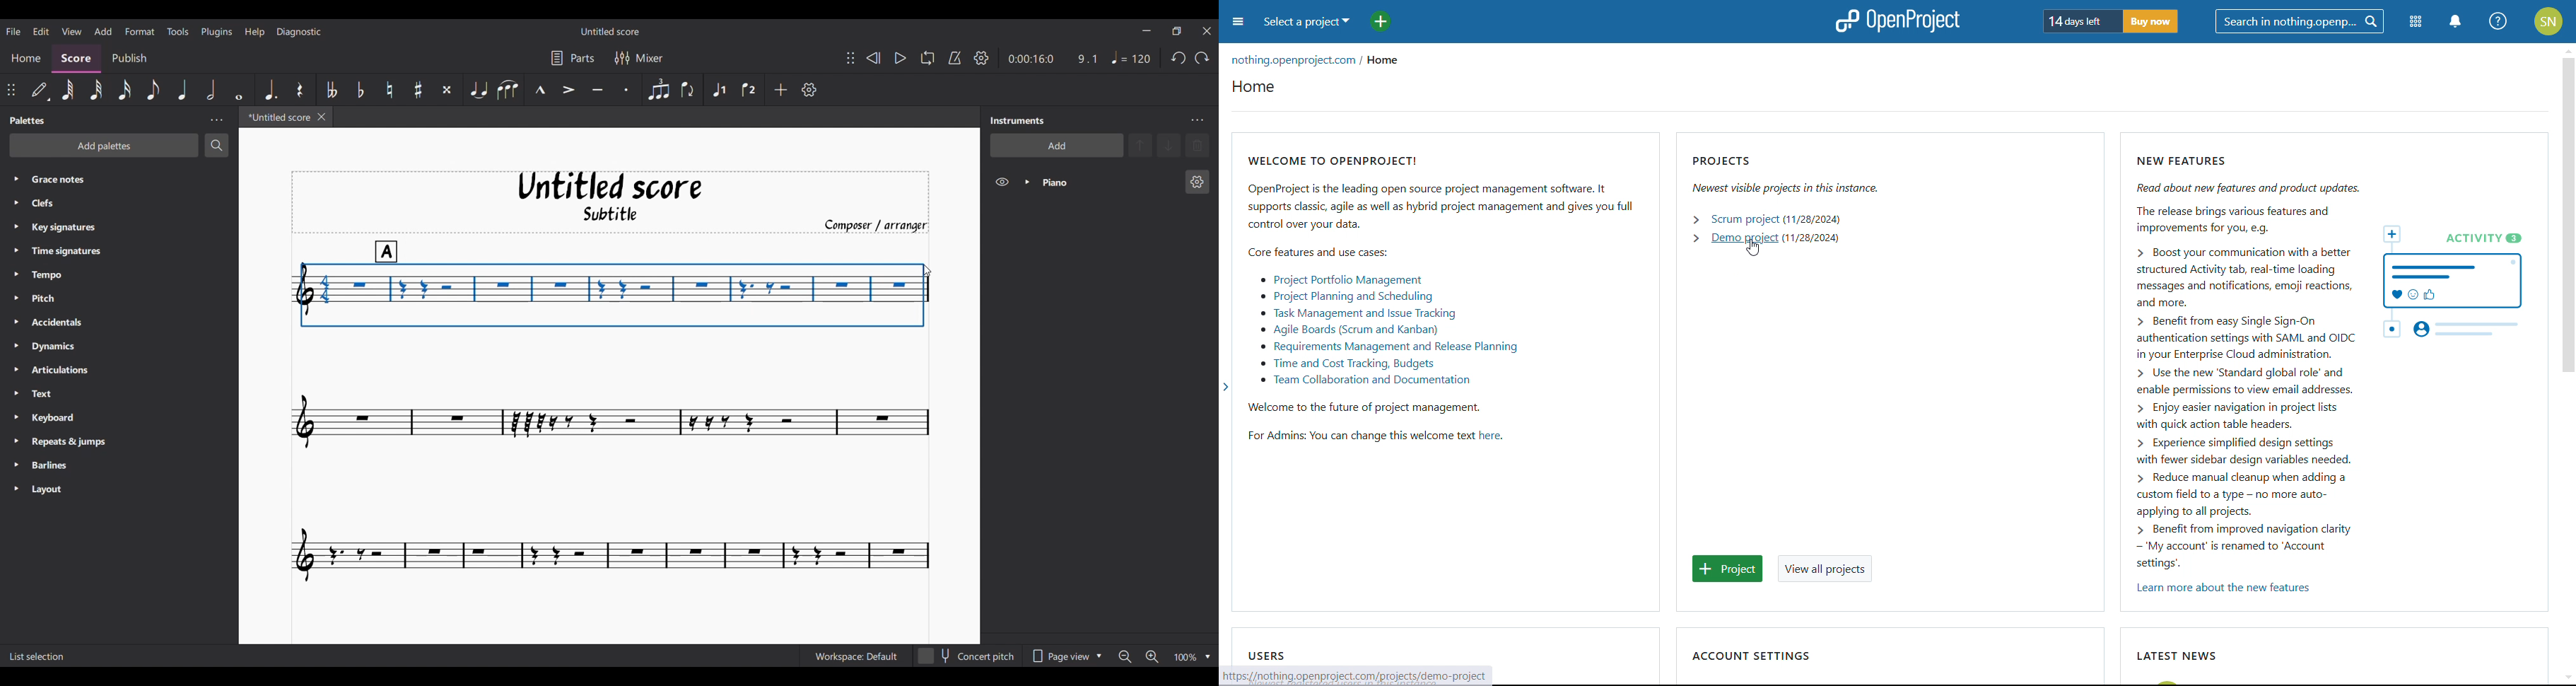  I want to click on Home section, so click(27, 57).